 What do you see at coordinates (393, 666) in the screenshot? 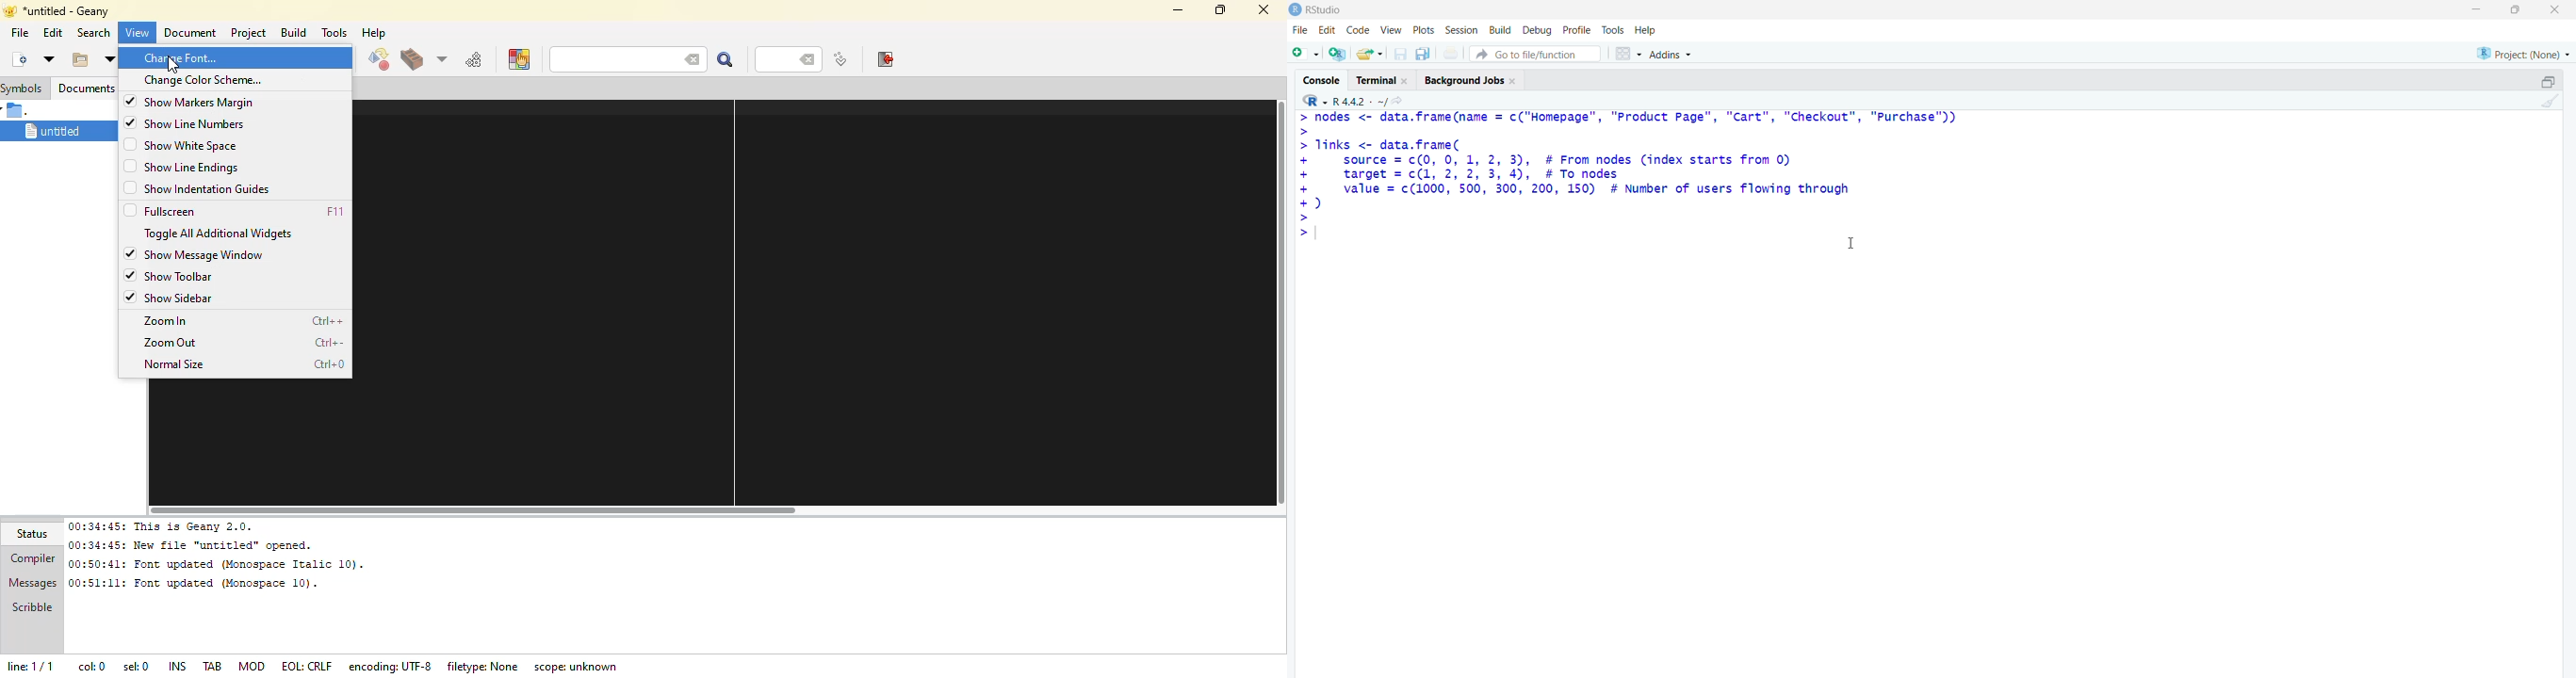
I see `encoding: UTF- 8` at bounding box center [393, 666].